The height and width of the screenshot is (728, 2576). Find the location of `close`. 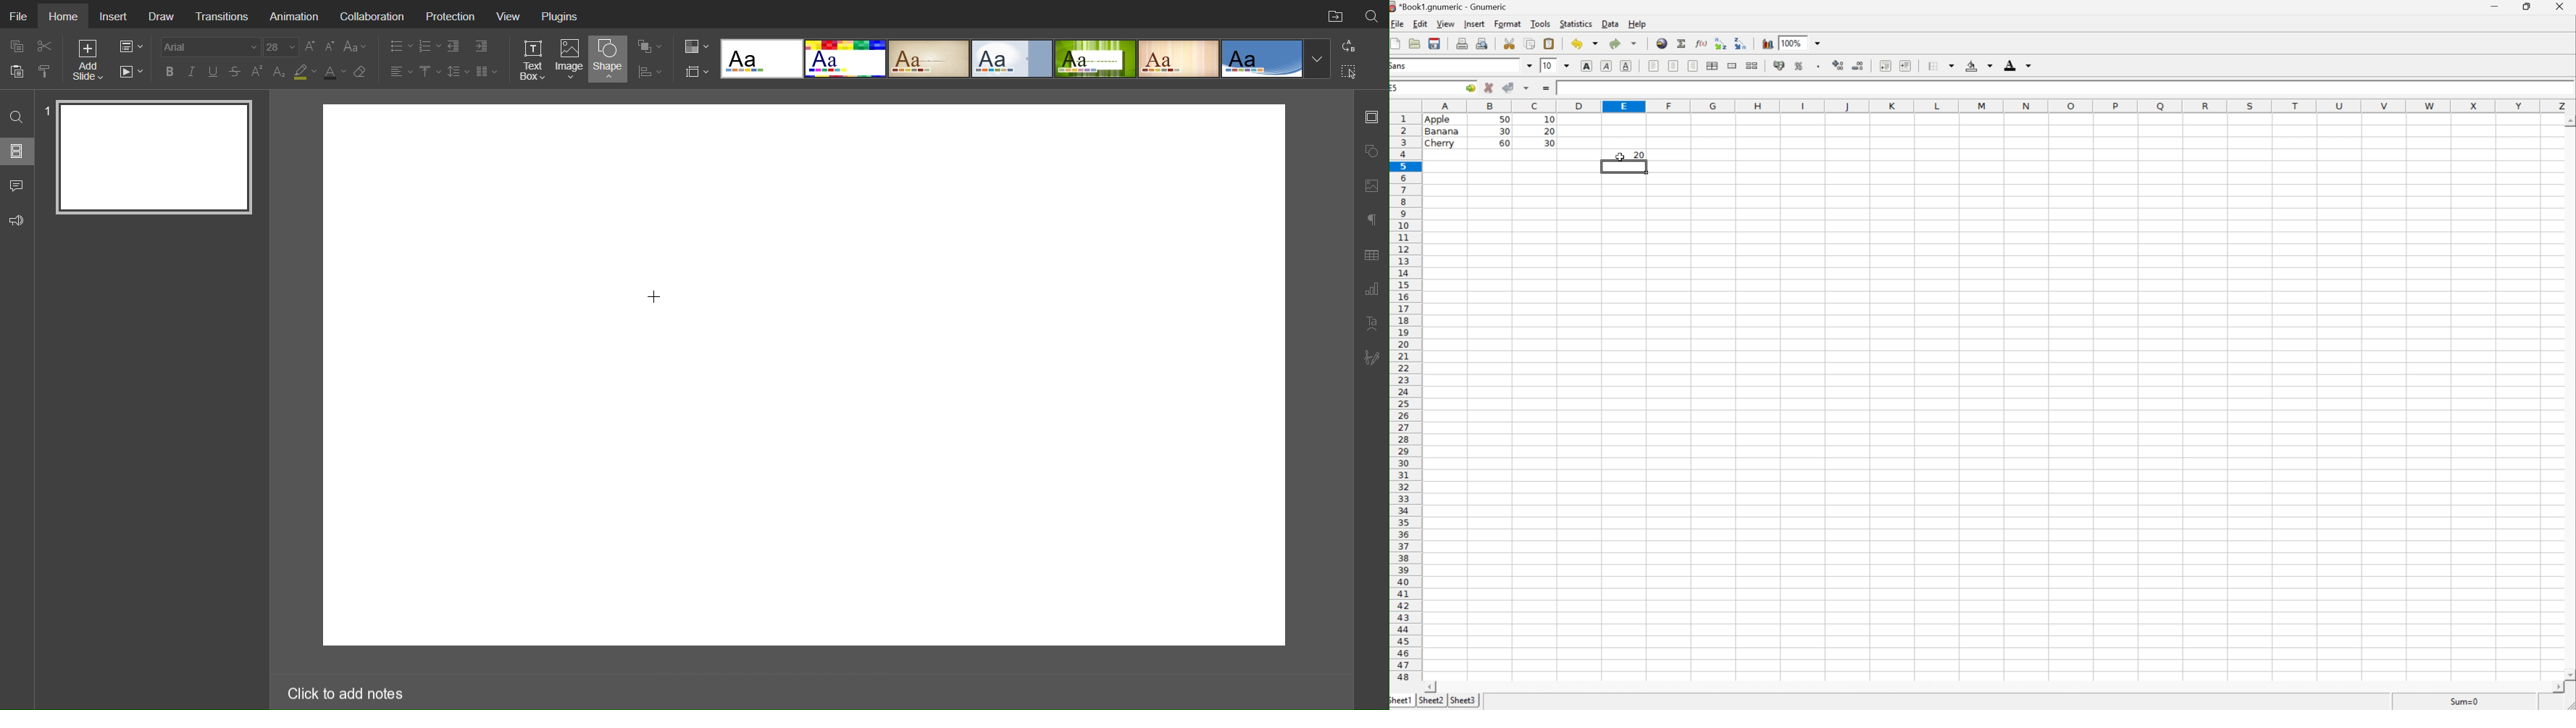

close is located at coordinates (2563, 7).